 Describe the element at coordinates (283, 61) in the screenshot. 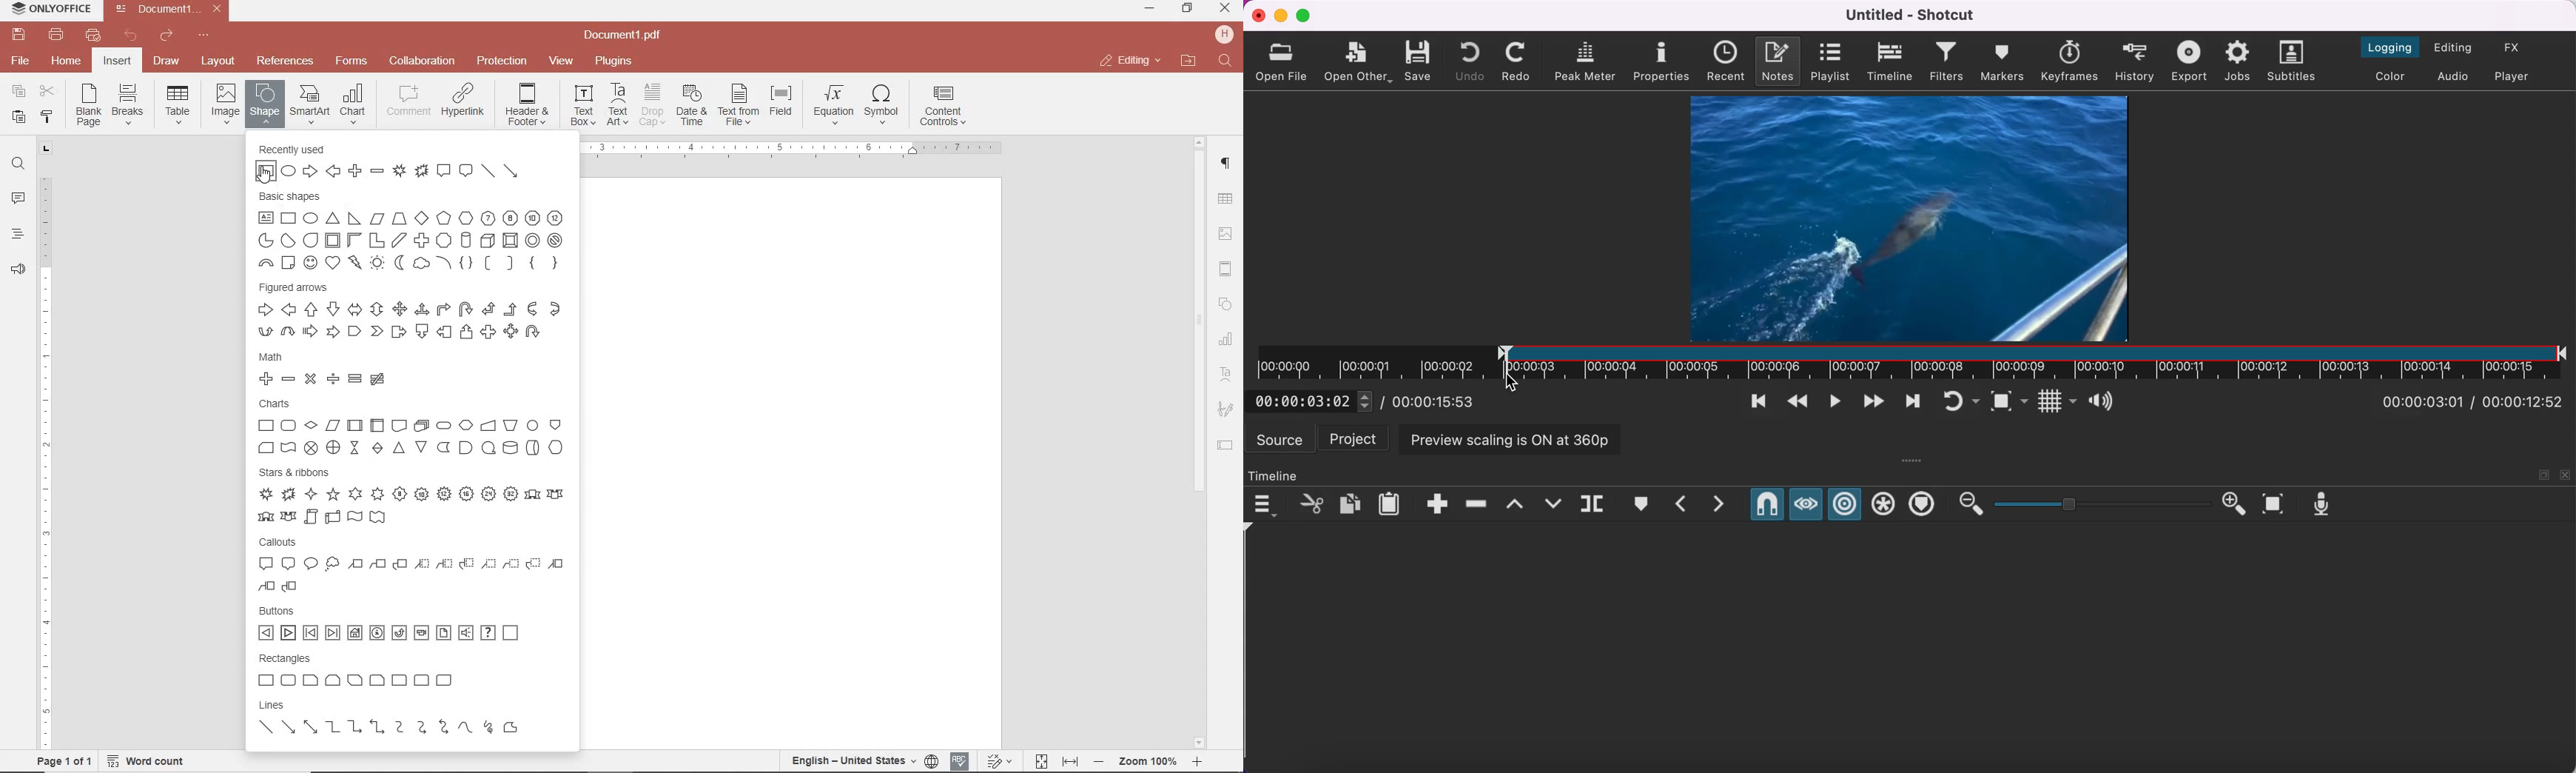

I see `reference` at that location.